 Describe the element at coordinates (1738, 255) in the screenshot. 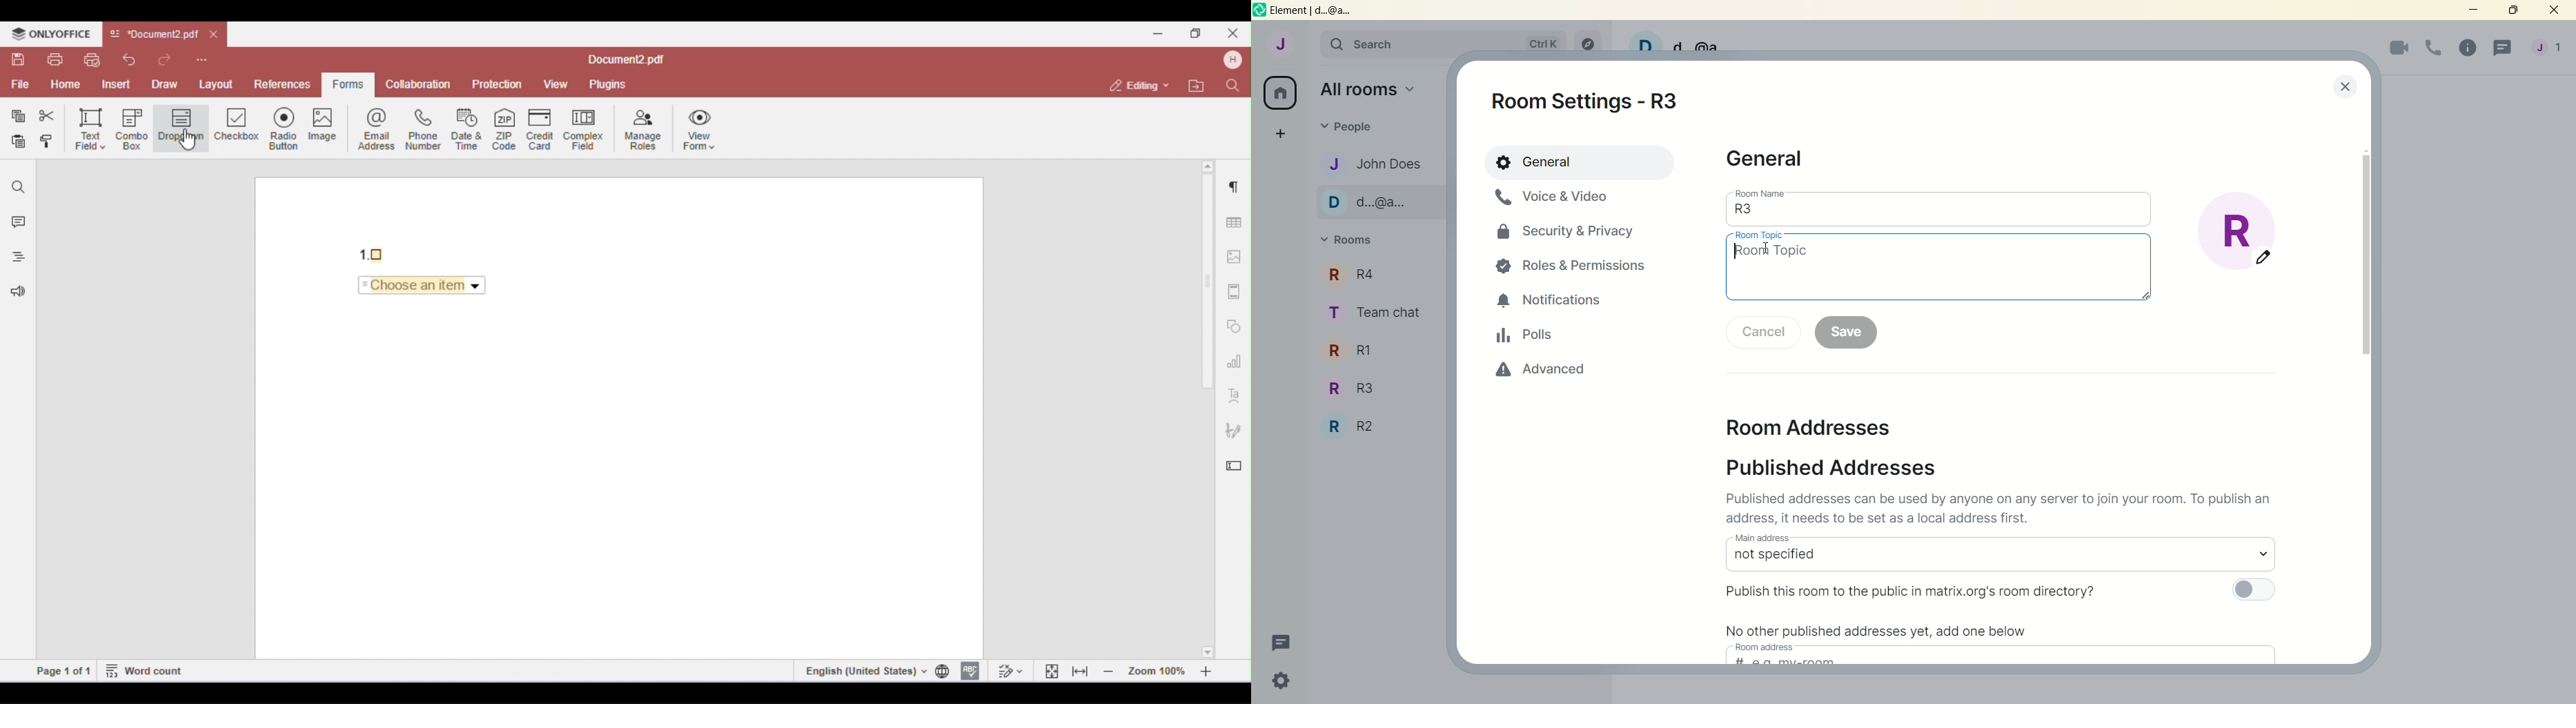

I see `type pointer ` at that location.